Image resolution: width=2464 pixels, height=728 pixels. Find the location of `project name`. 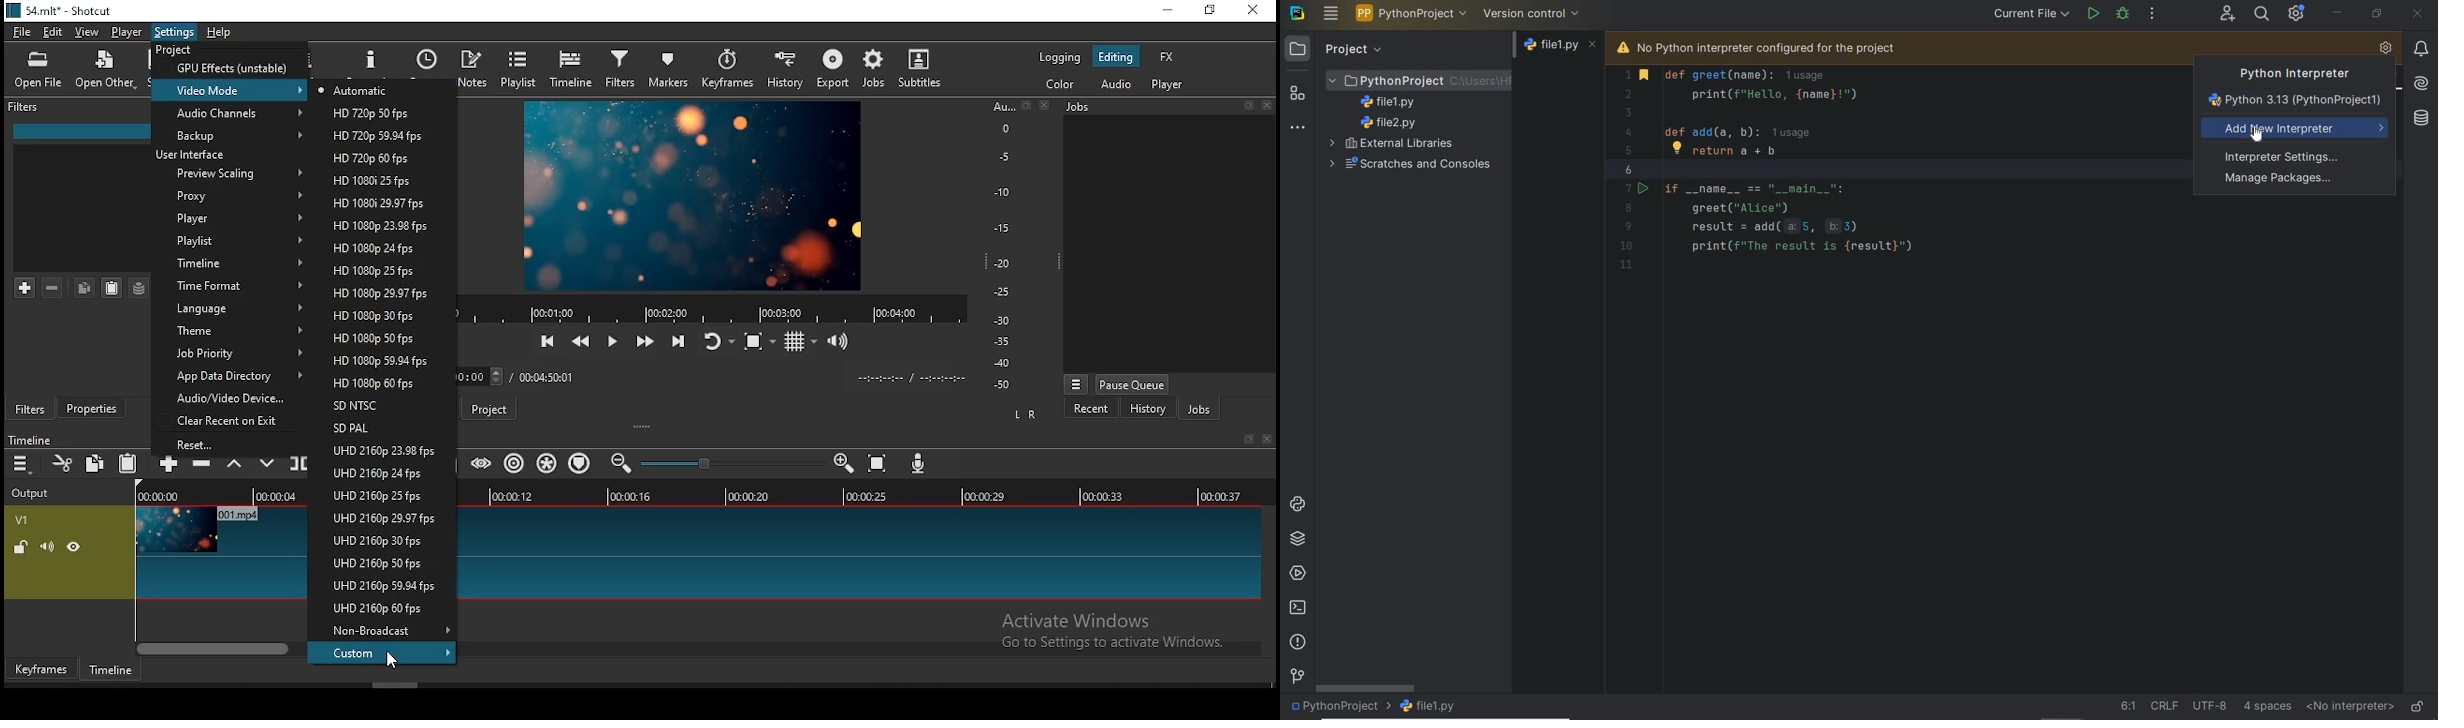

project name is located at coordinates (1340, 708).